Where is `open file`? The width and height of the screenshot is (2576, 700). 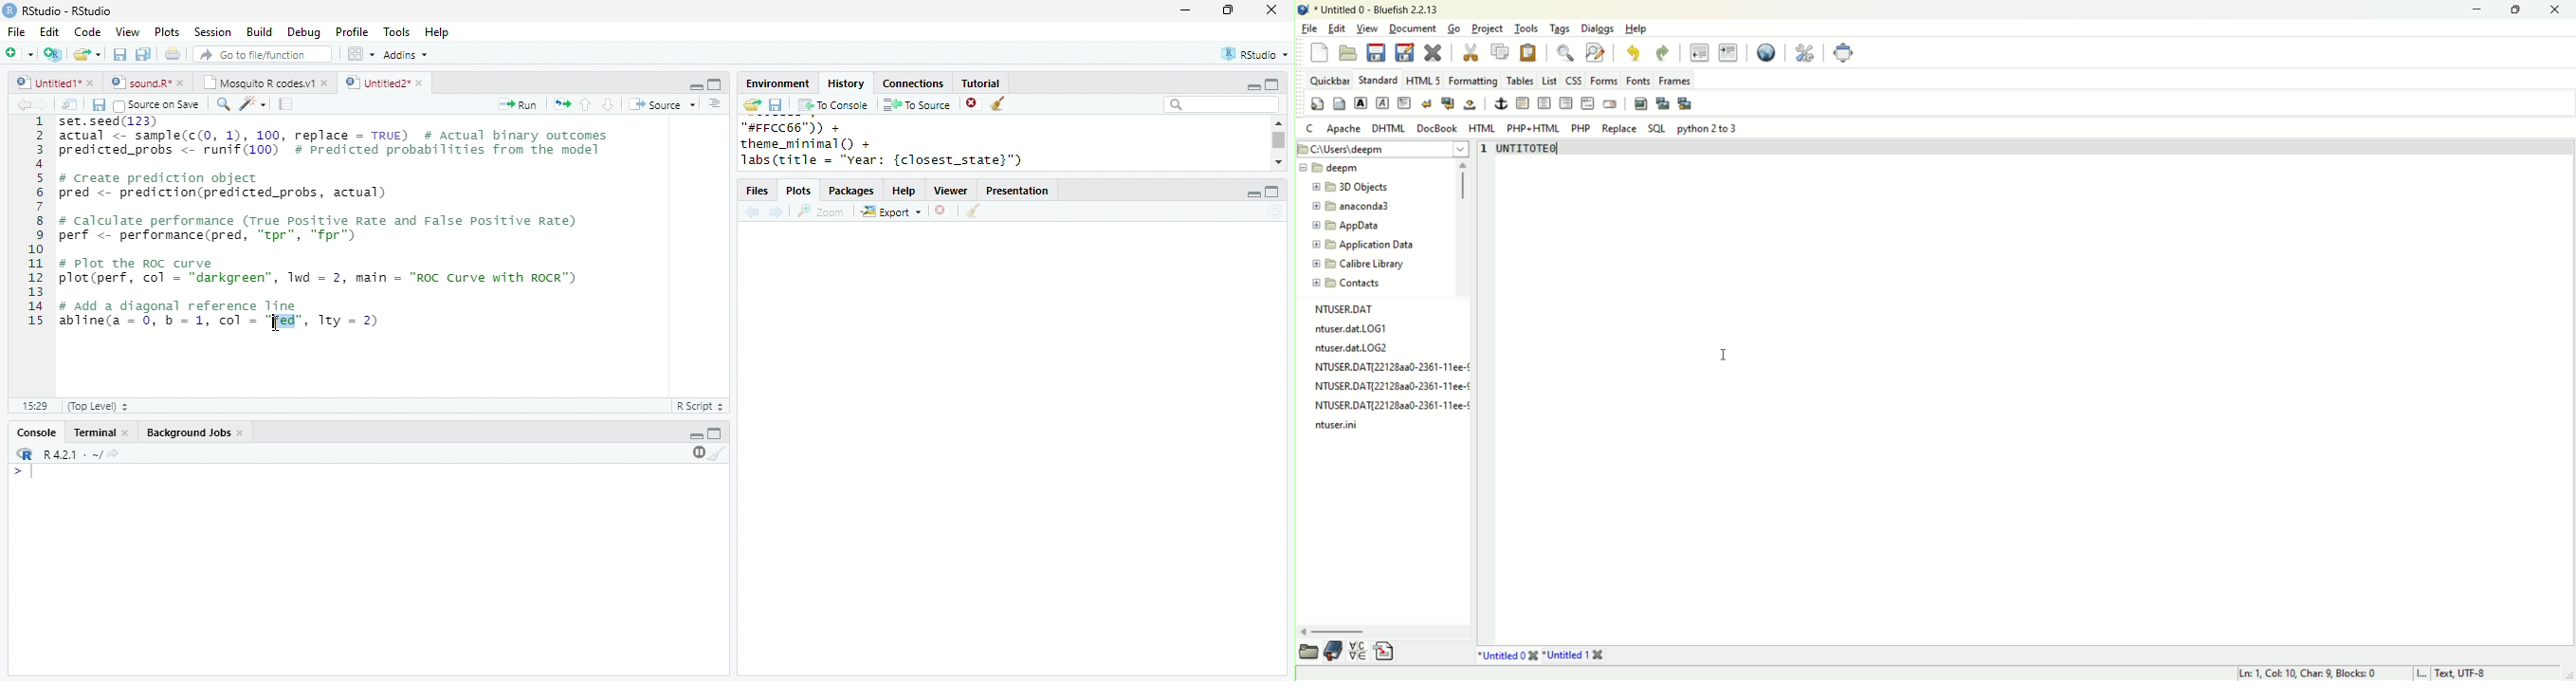 open file is located at coordinates (87, 54).